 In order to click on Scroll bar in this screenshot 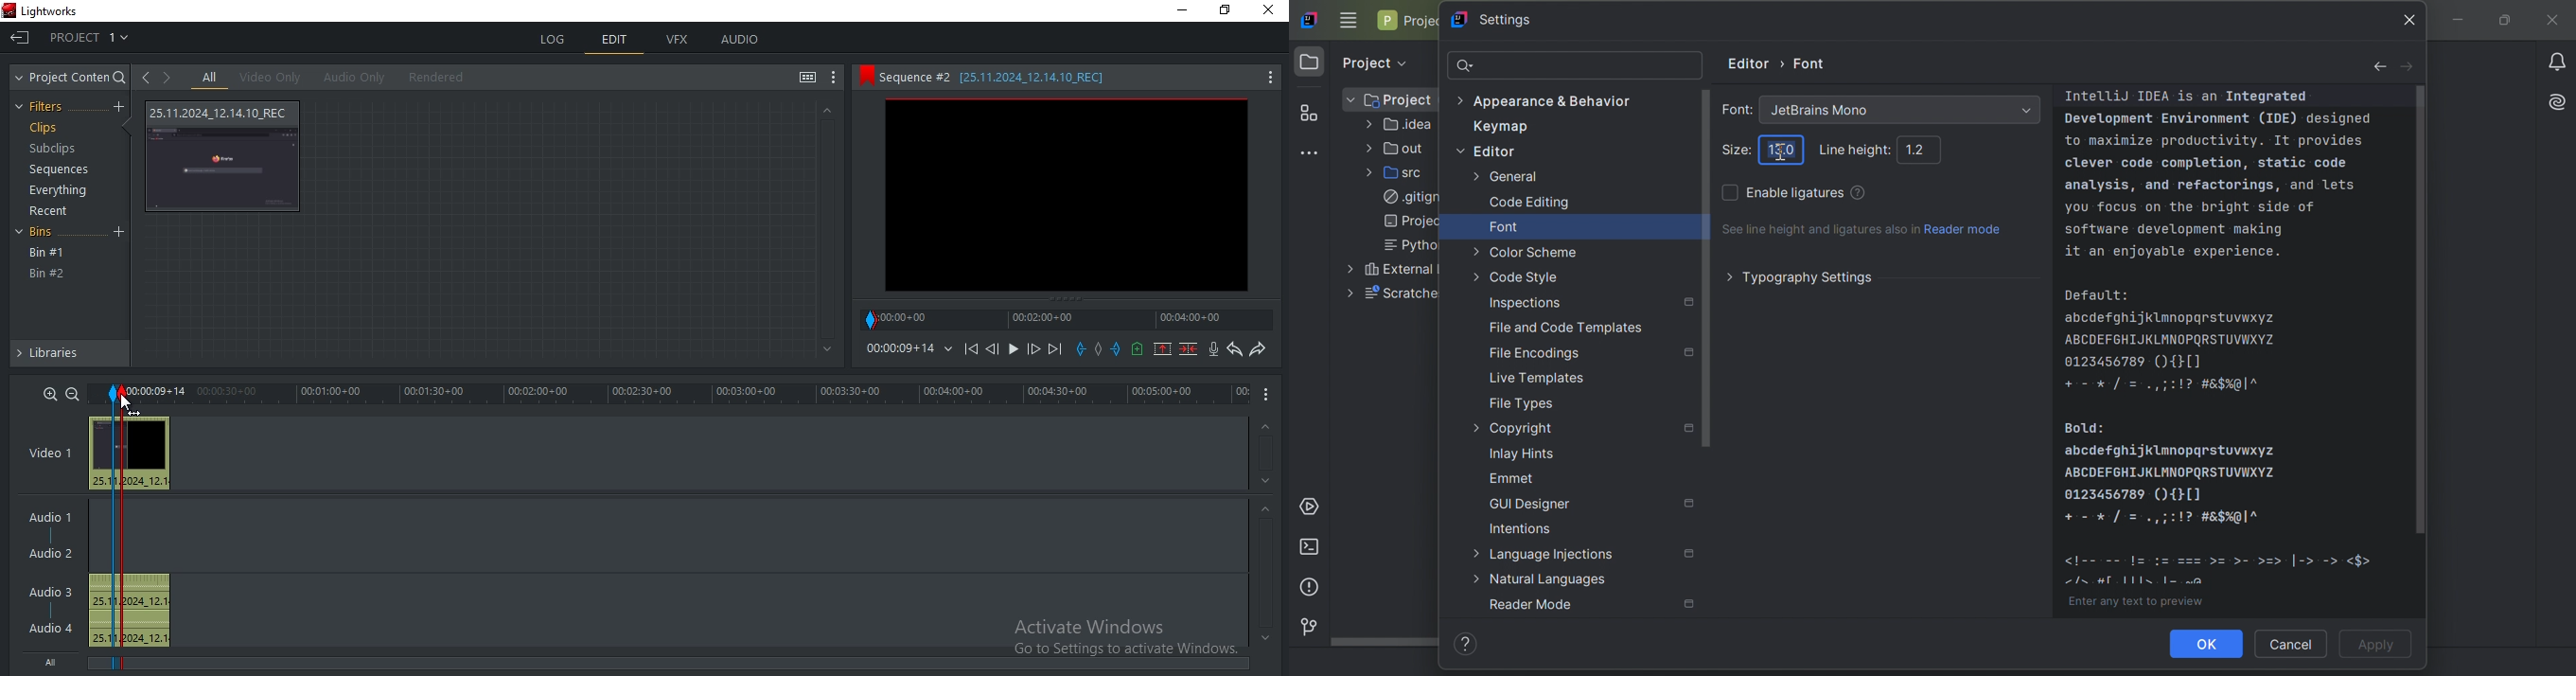, I will do `click(1384, 642)`.